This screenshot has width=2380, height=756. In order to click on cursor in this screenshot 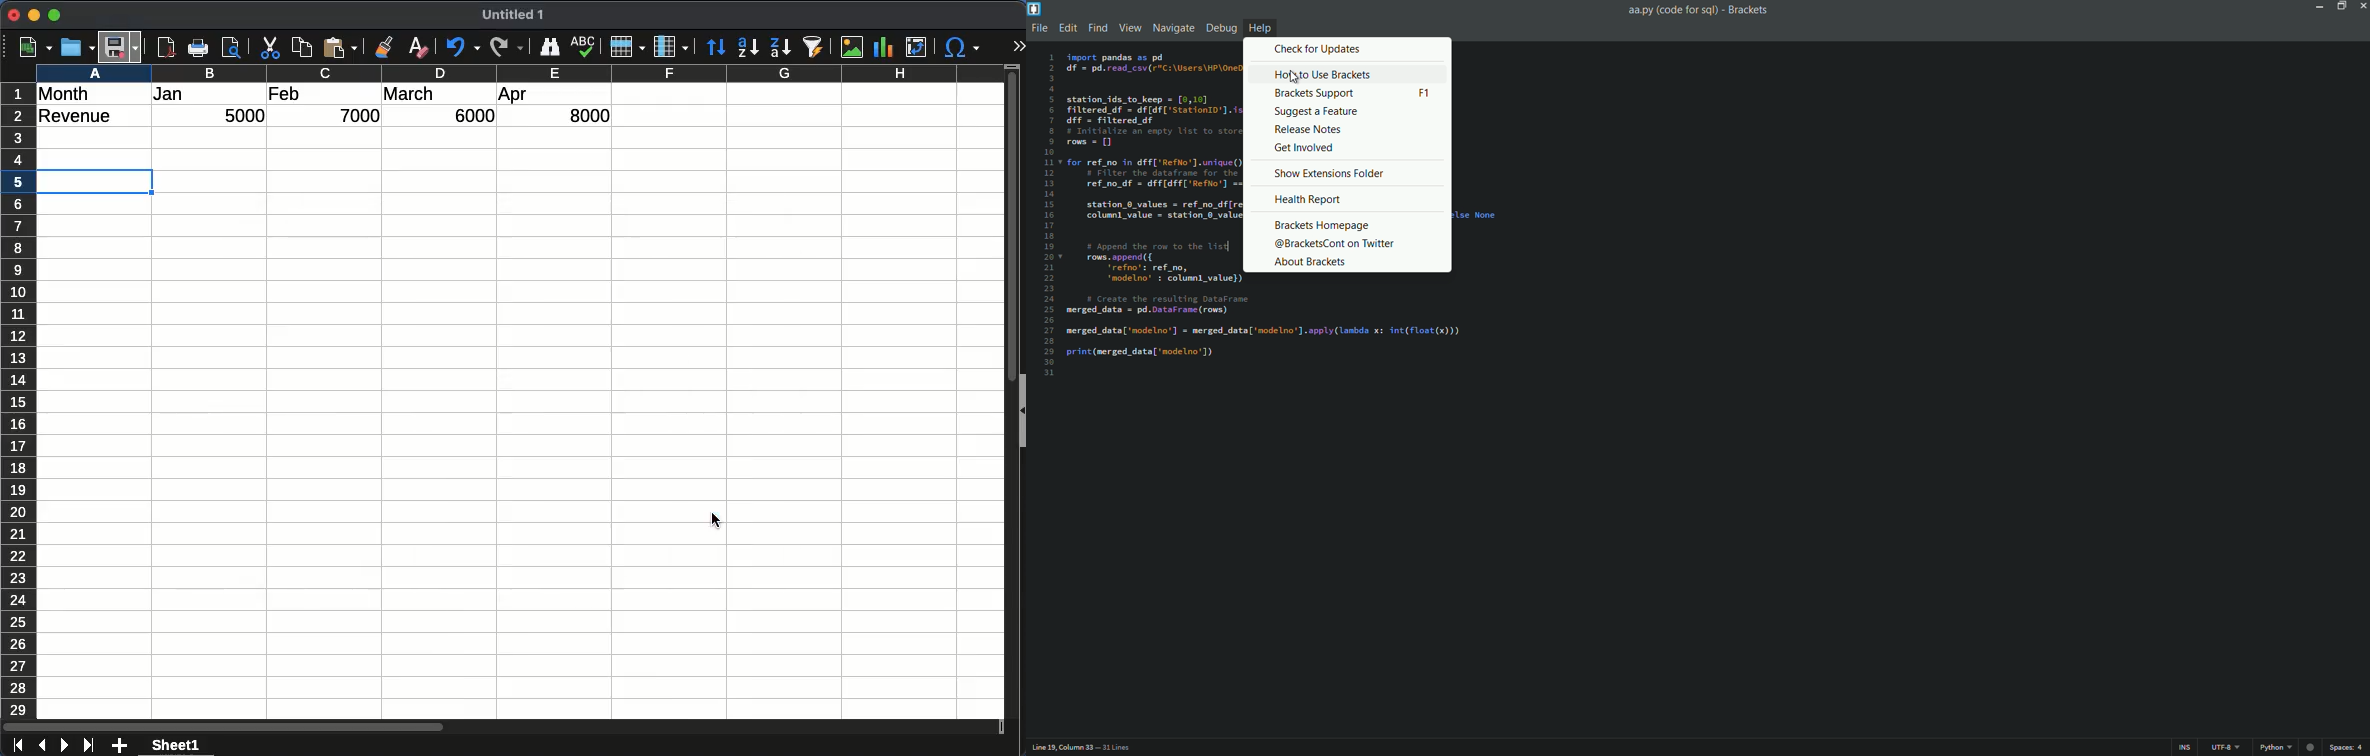, I will do `click(1294, 76)`.